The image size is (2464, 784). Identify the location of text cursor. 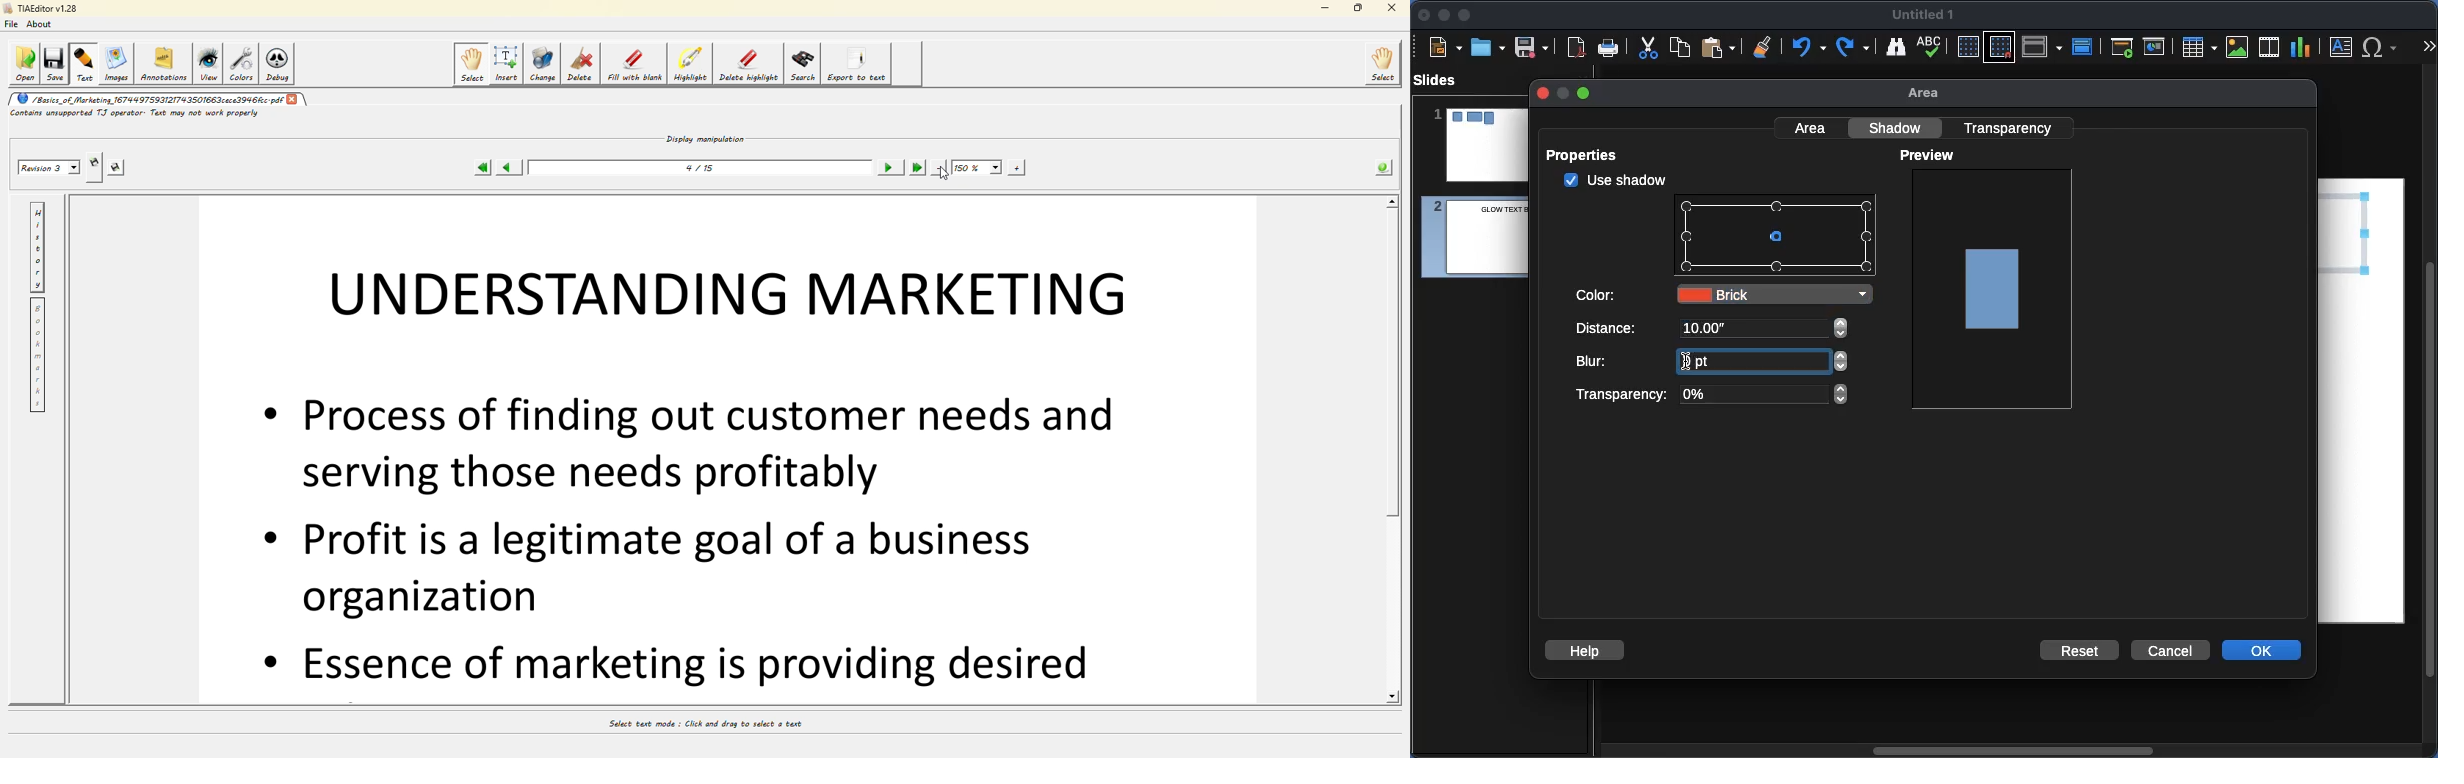
(1685, 361).